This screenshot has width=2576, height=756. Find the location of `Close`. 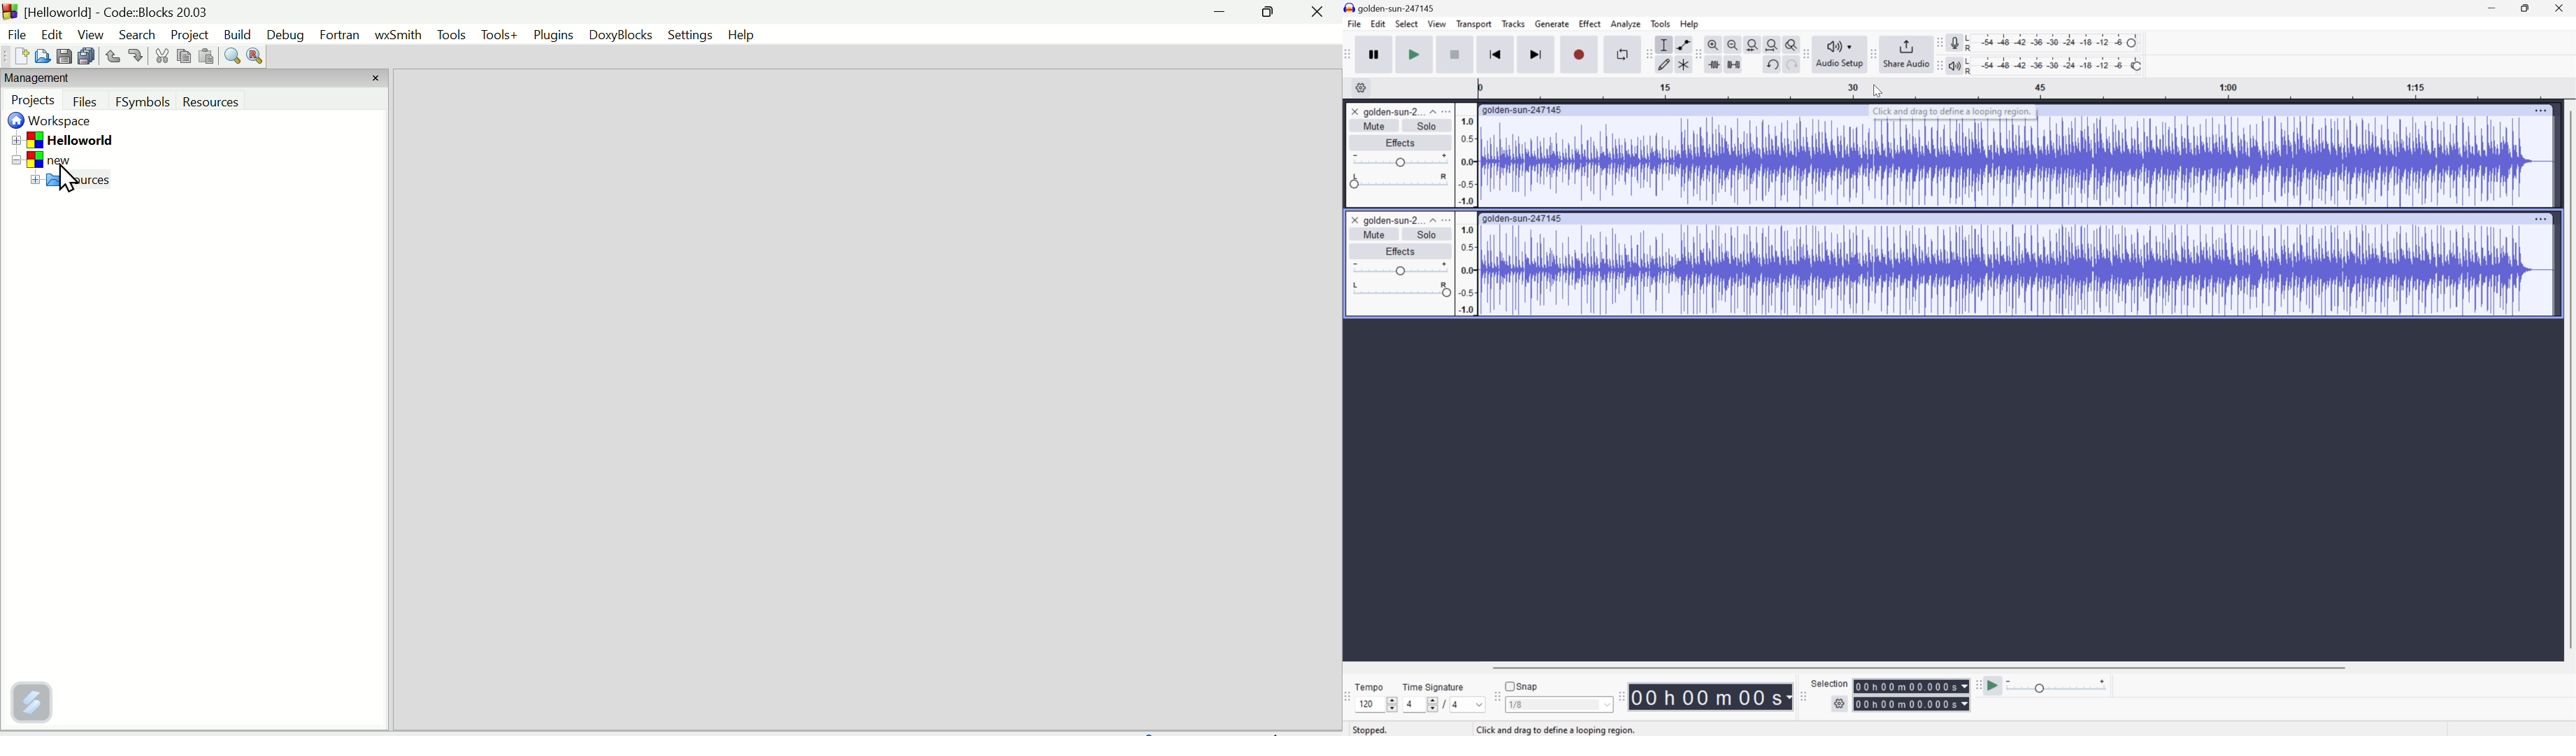

Close is located at coordinates (1354, 220).